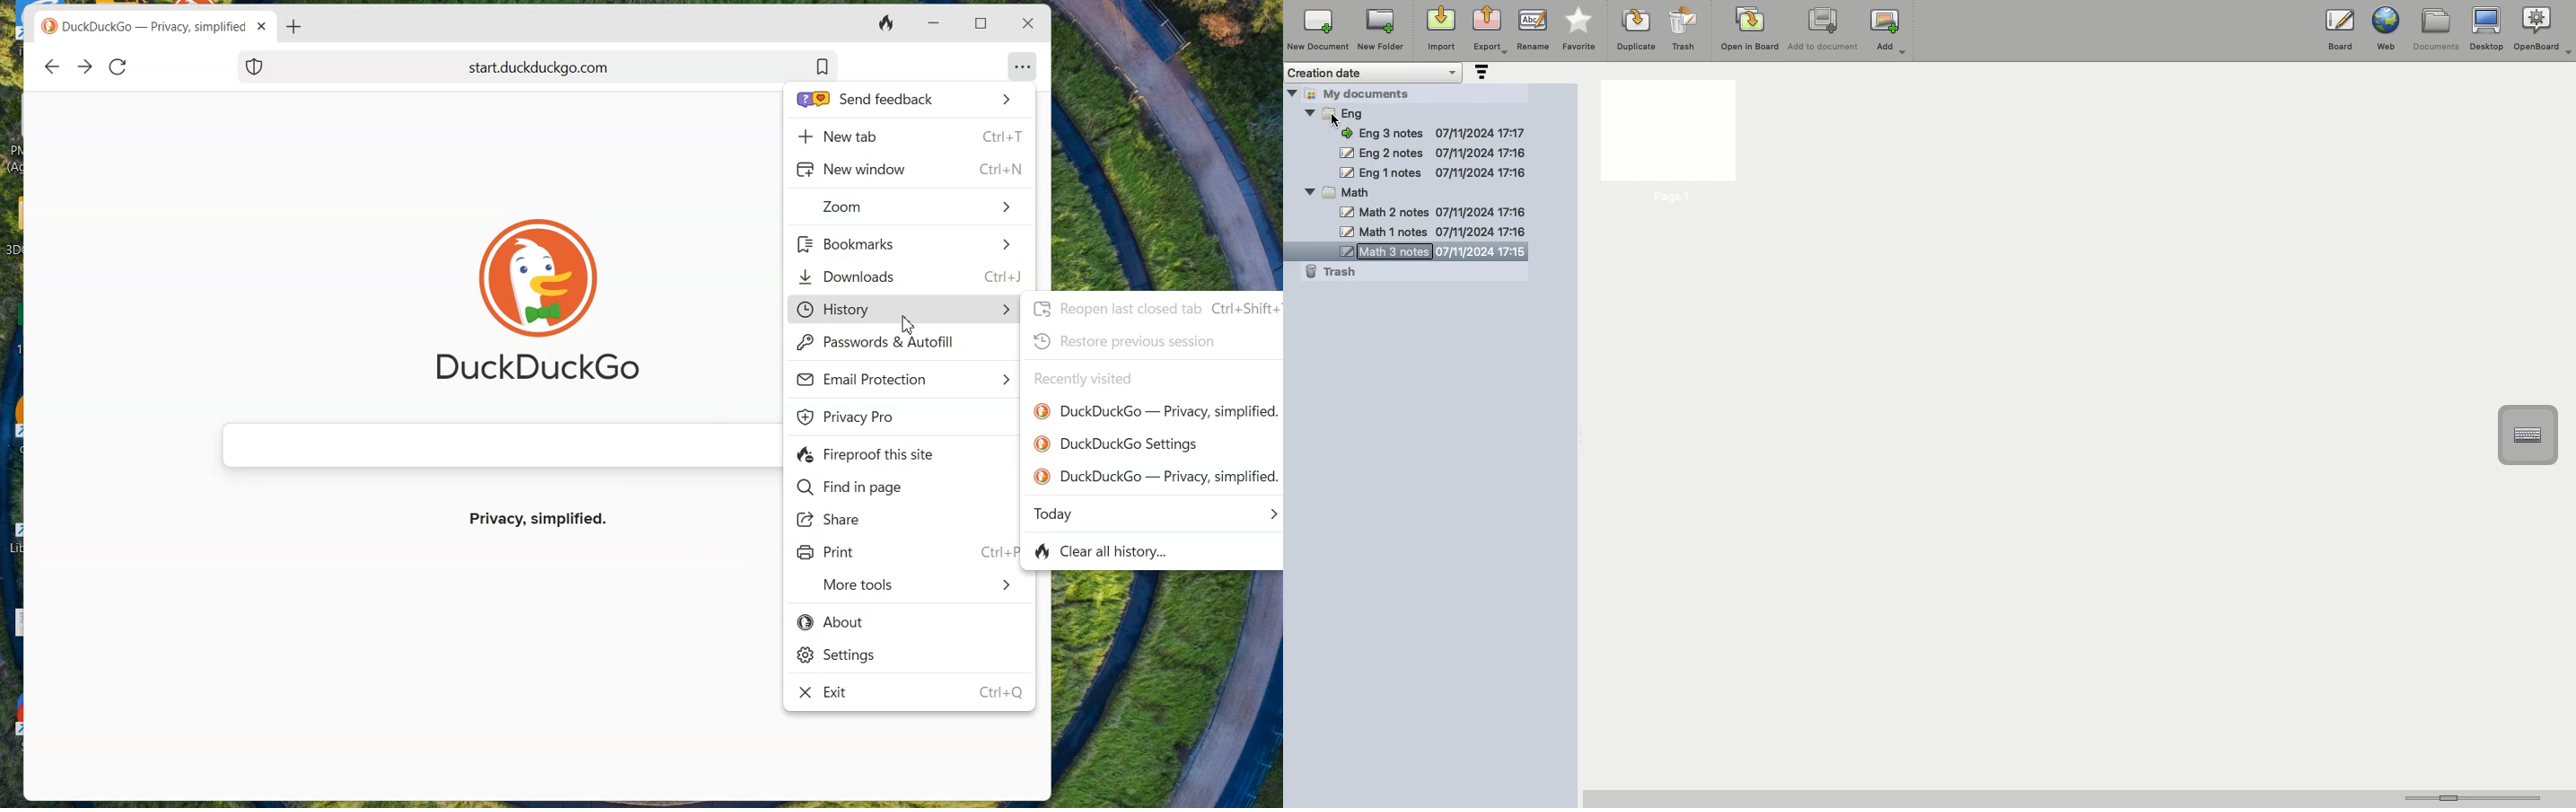 The image size is (2576, 812). Describe the element at coordinates (51, 67) in the screenshot. I see `Back` at that location.